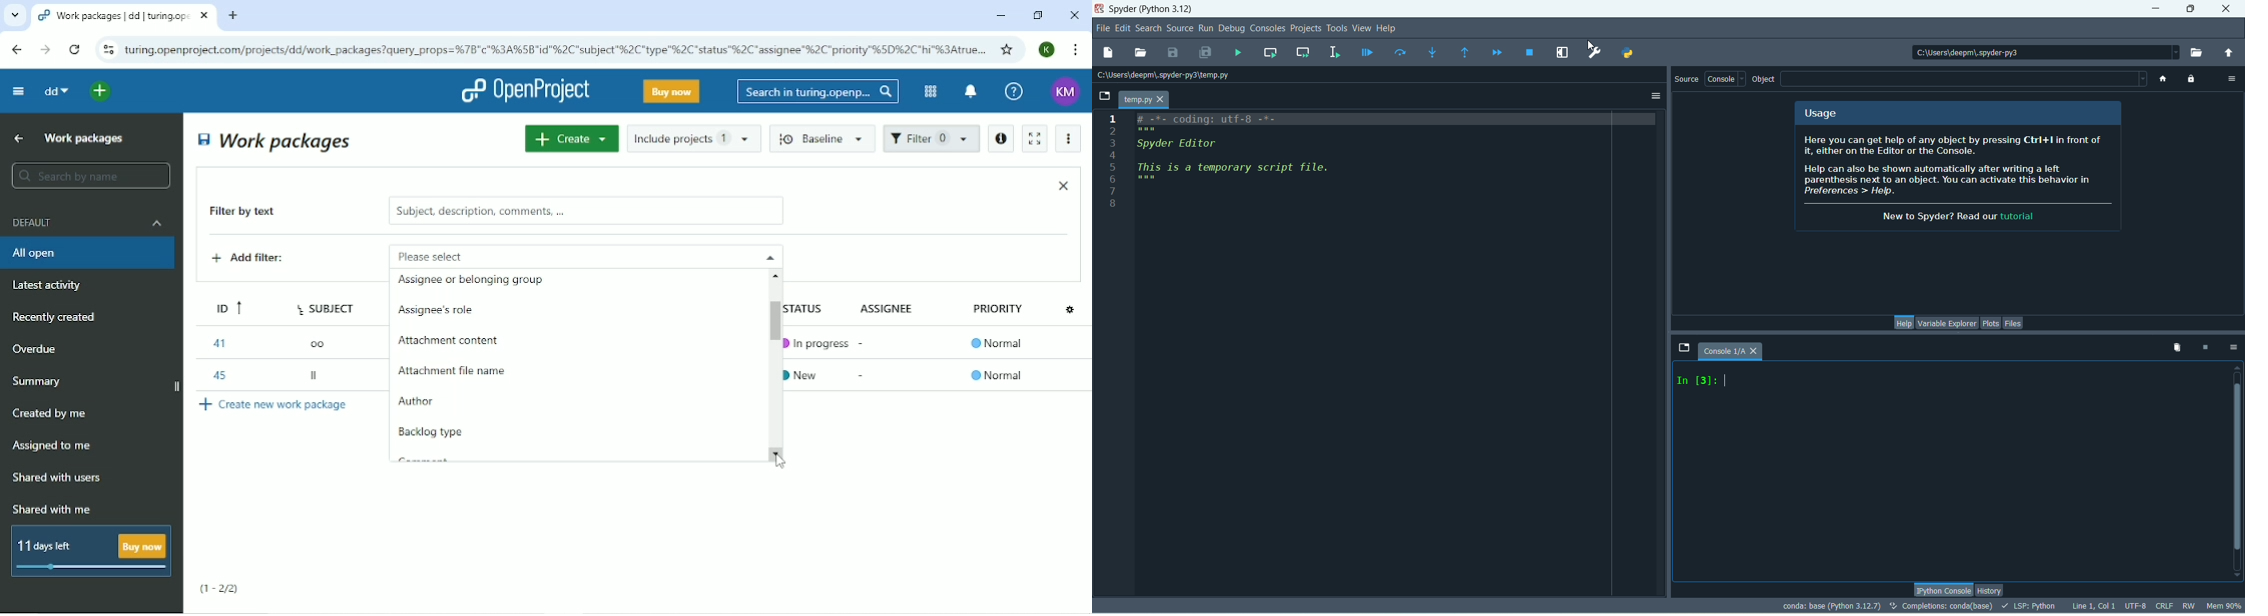 The width and height of the screenshot is (2268, 616). Describe the element at coordinates (1367, 55) in the screenshot. I see `debug file` at that location.